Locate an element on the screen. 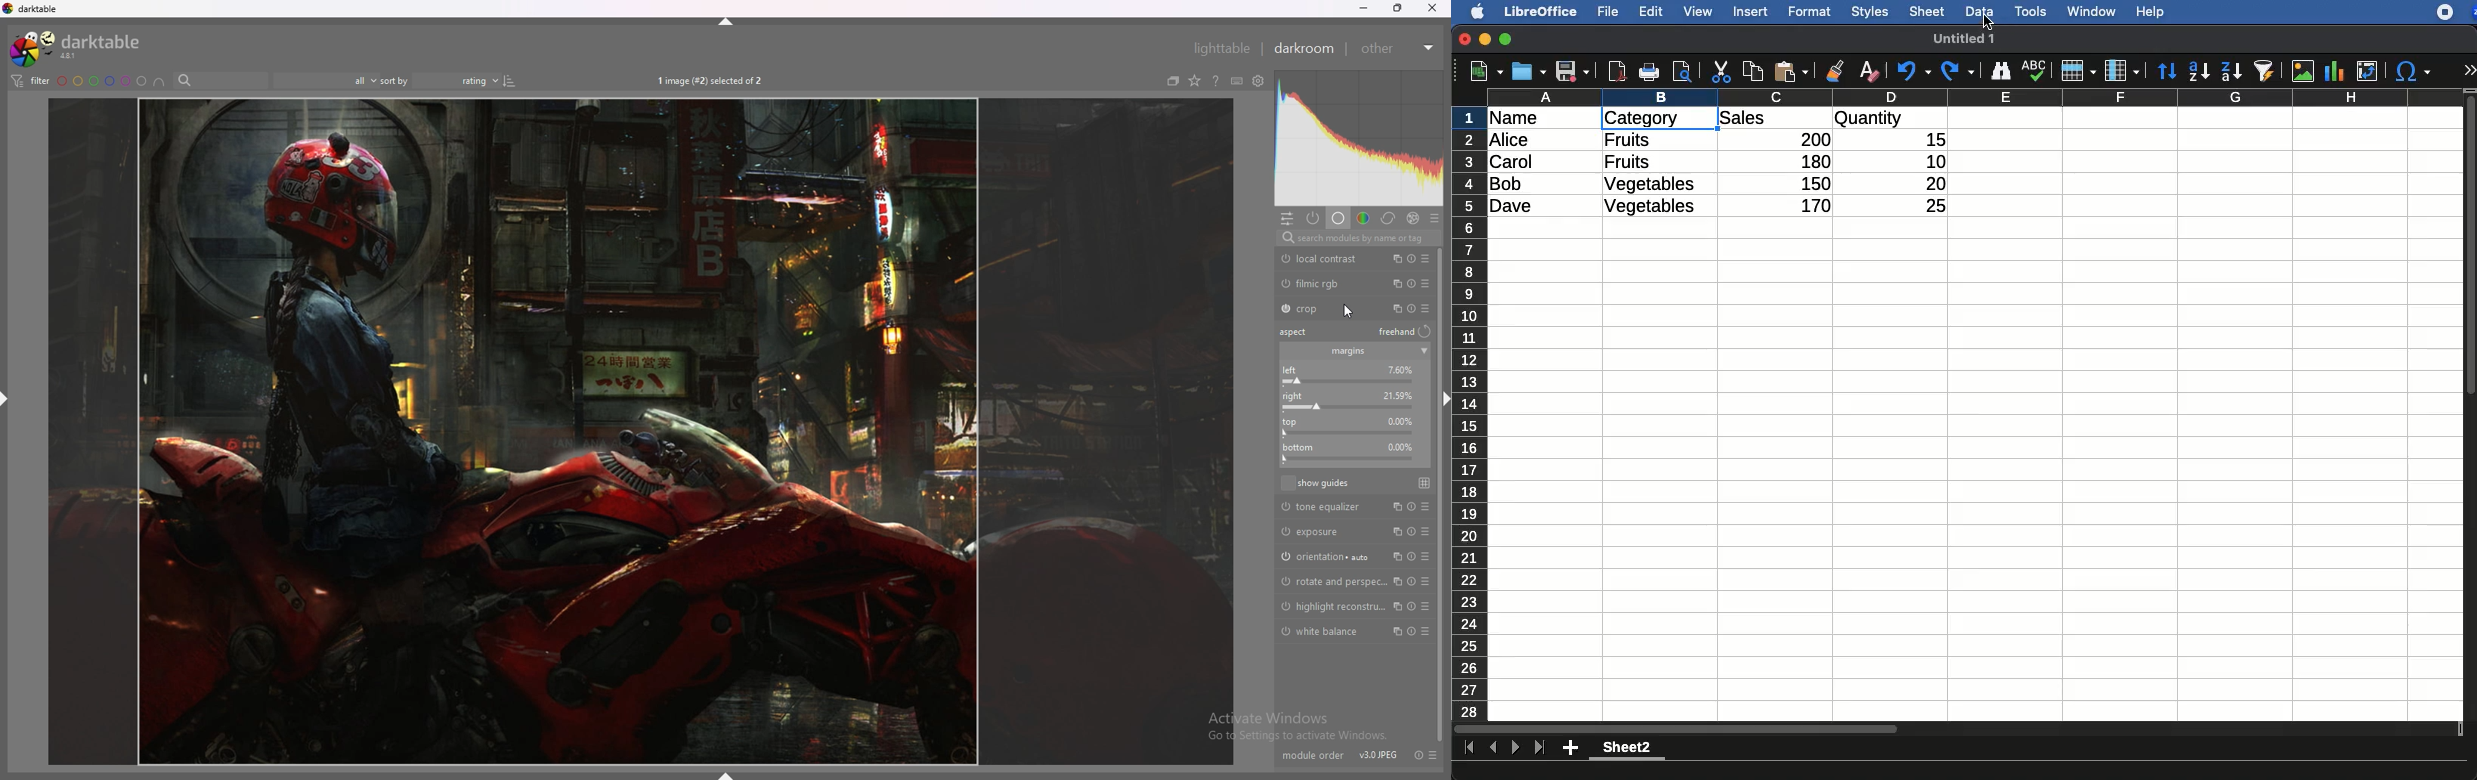 The width and height of the screenshot is (2492, 784). presets is located at coordinates (1429, 582).